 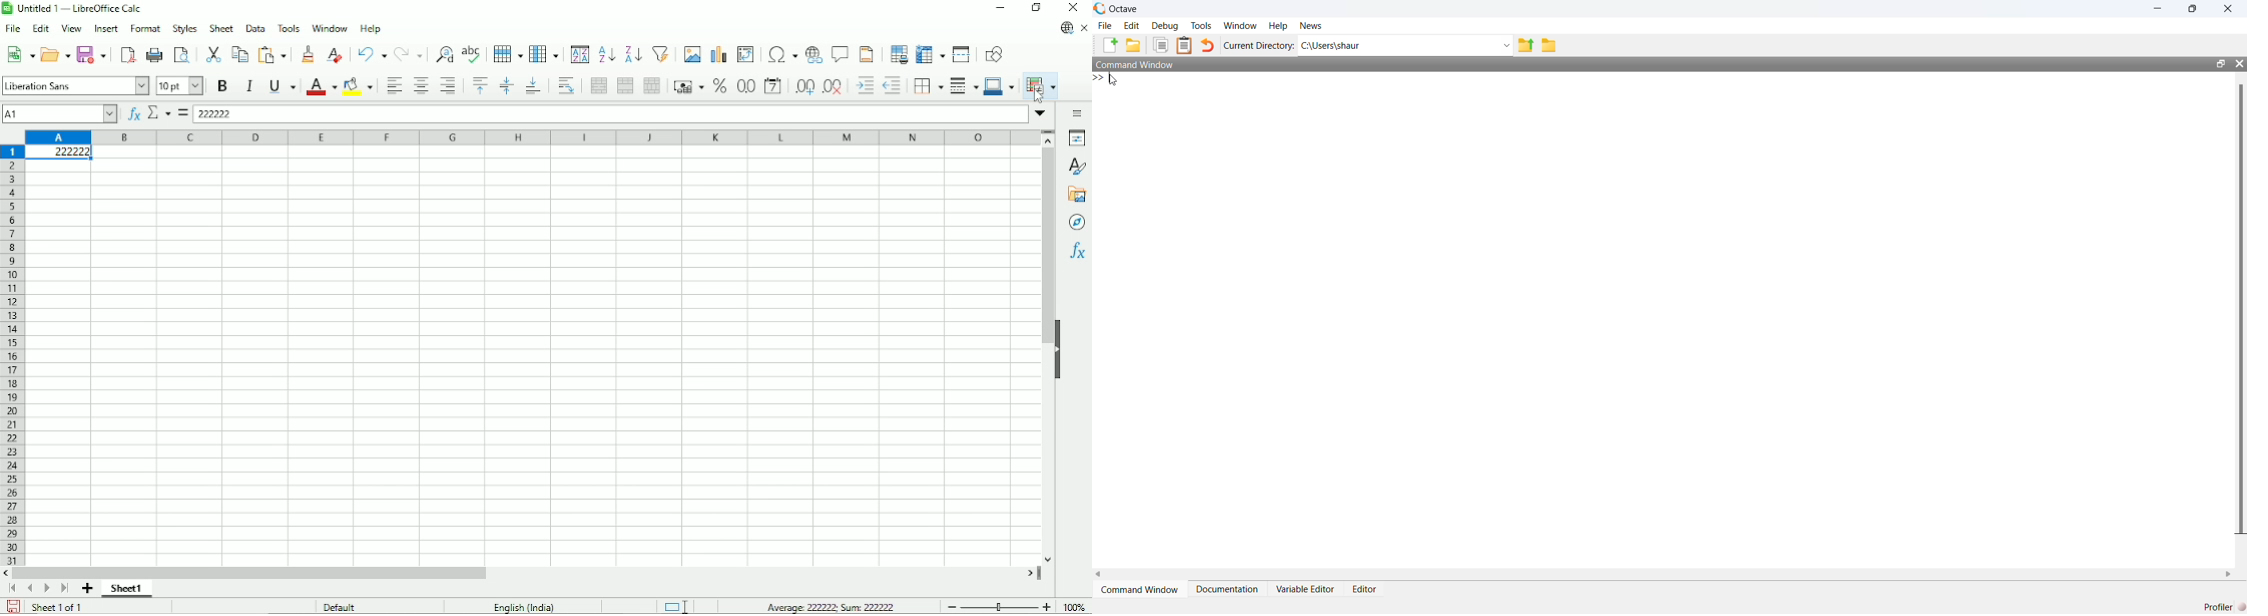 What do you see at coordinates (505, 86) in the screenshot?
I see `Center vertically` at bounding box center [505, 86].